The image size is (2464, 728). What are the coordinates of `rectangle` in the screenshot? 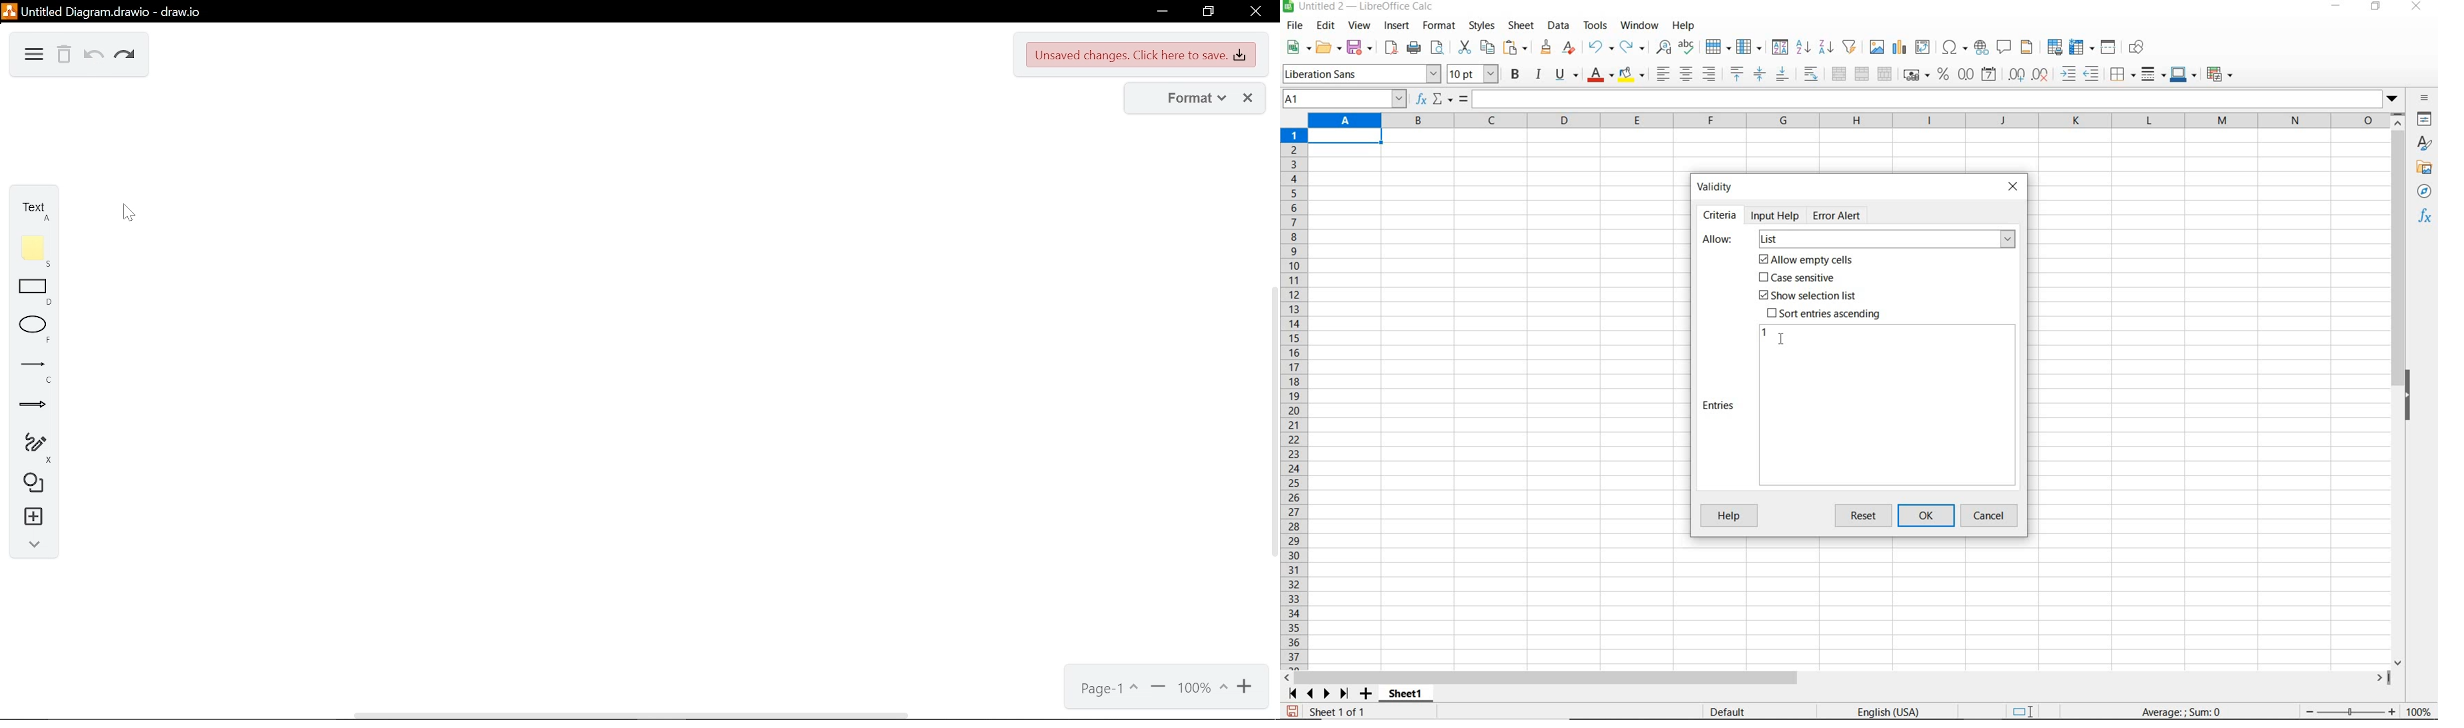 It's located at (35, 294).